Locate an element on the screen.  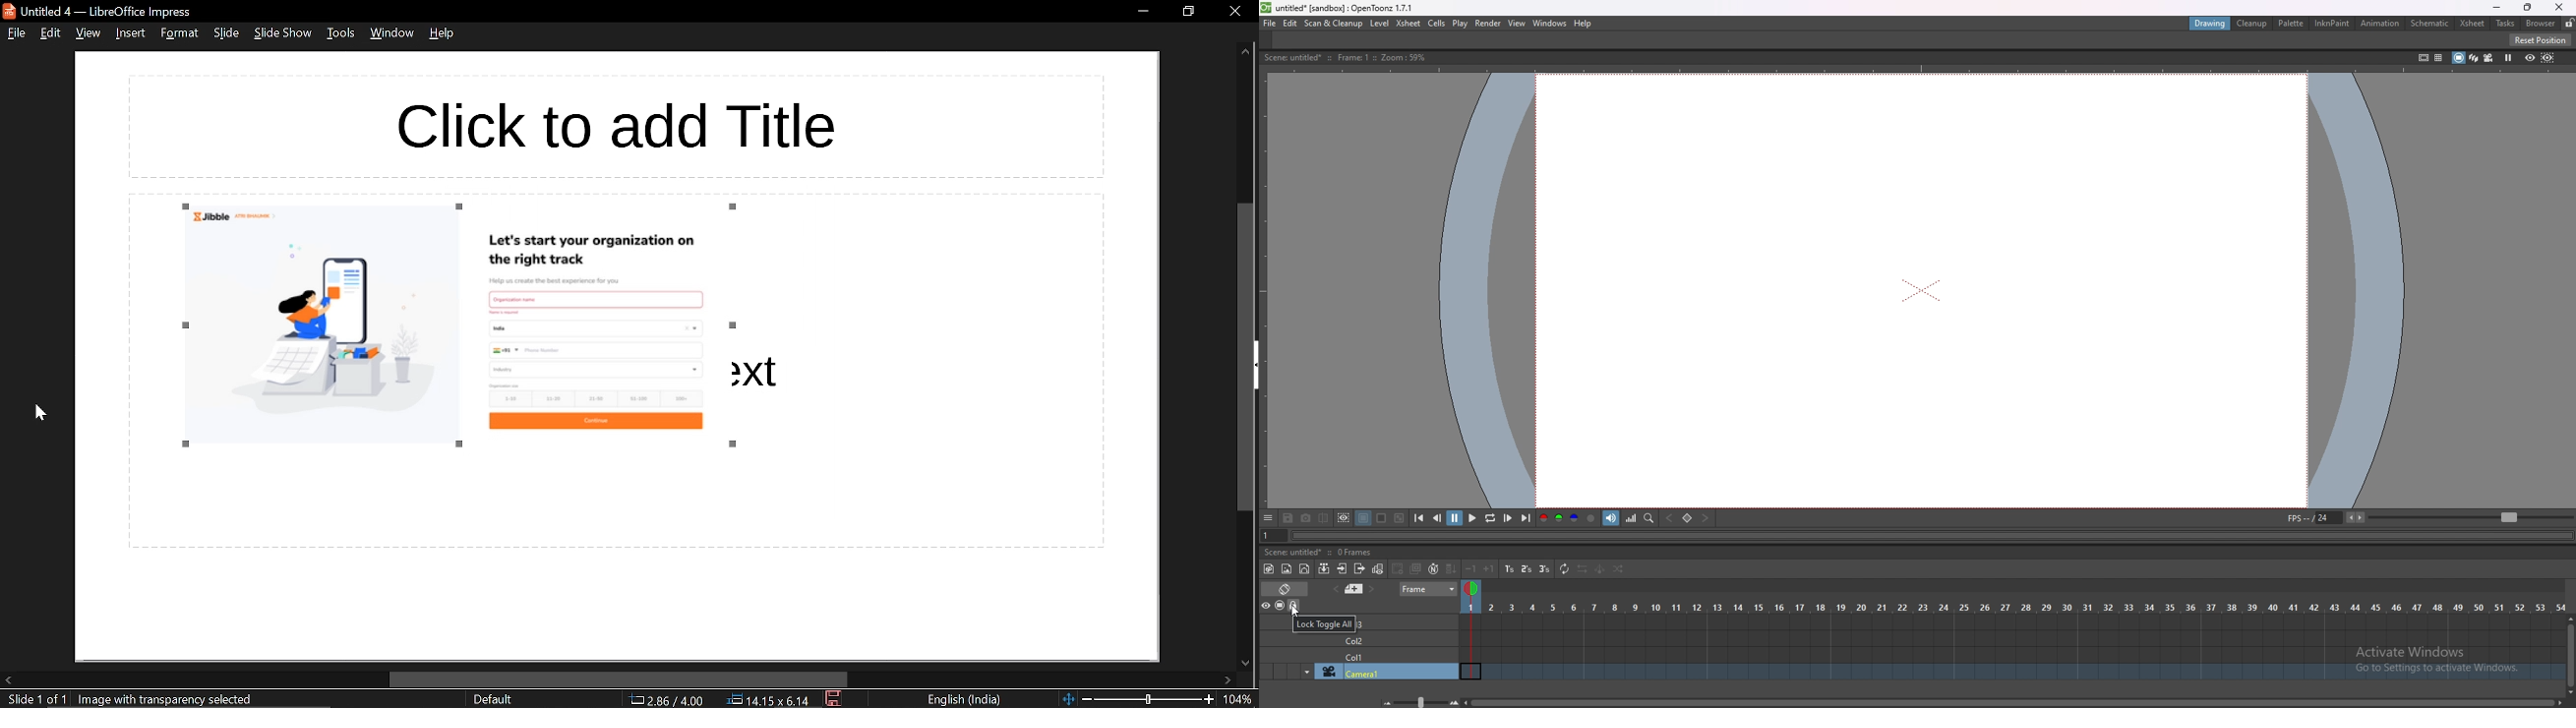
description is located at coordinates (1321, 552).